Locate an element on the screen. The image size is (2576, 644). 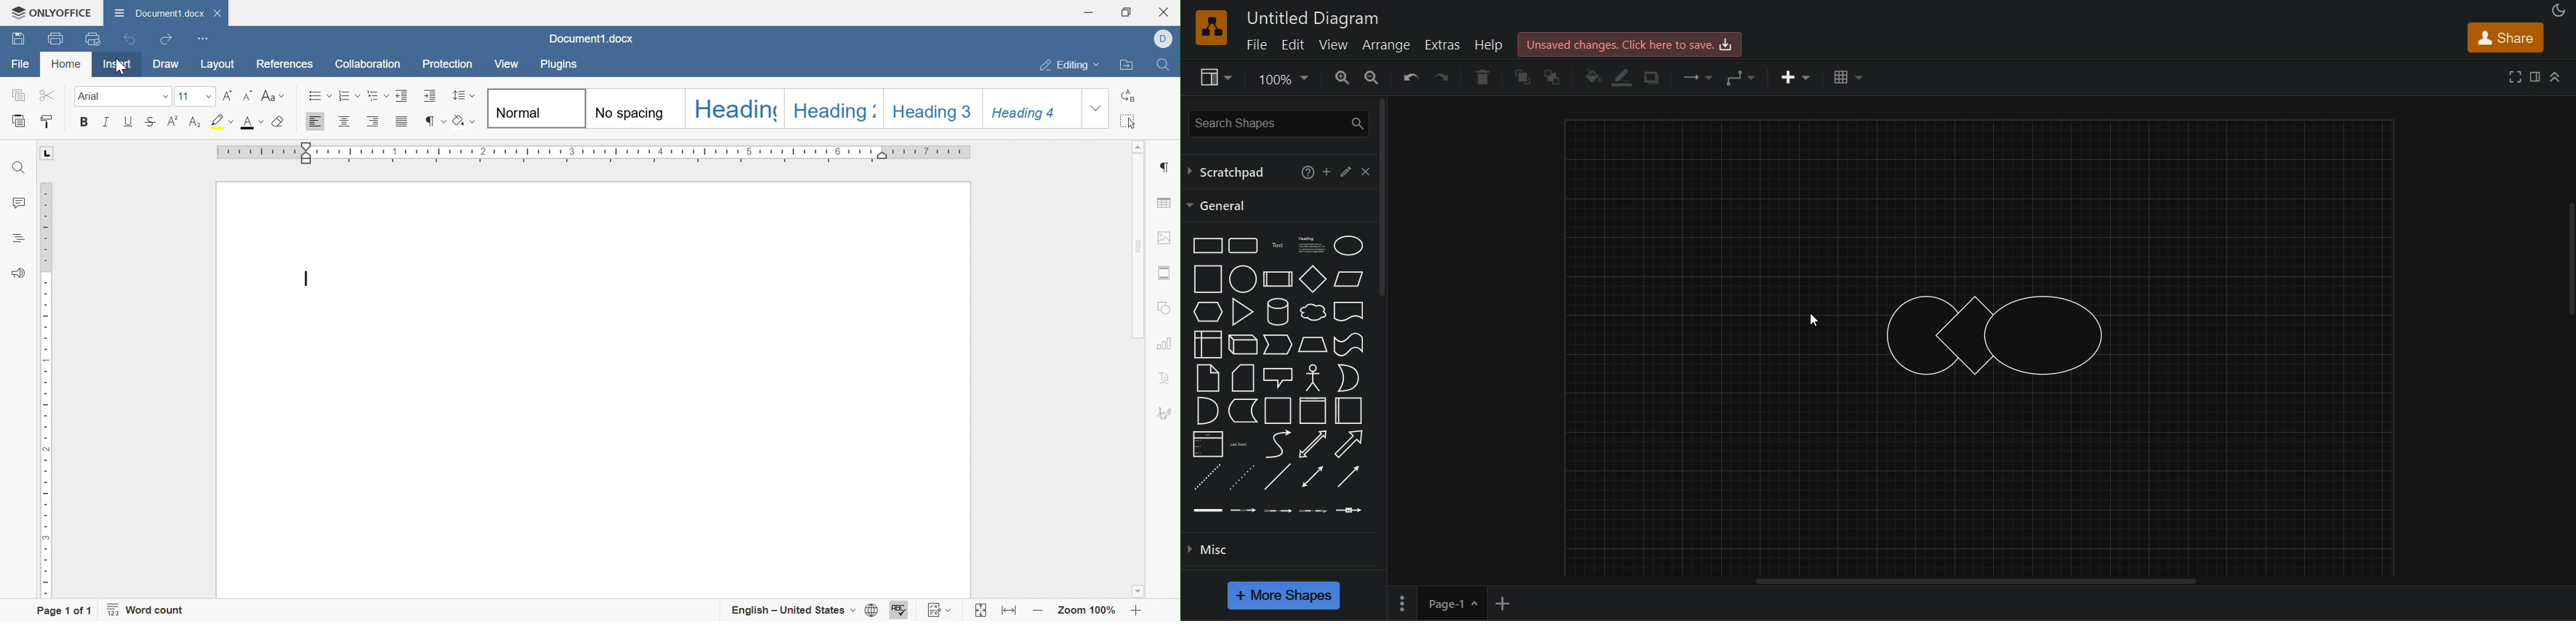
Dell is located at coordinates (1164, 40).